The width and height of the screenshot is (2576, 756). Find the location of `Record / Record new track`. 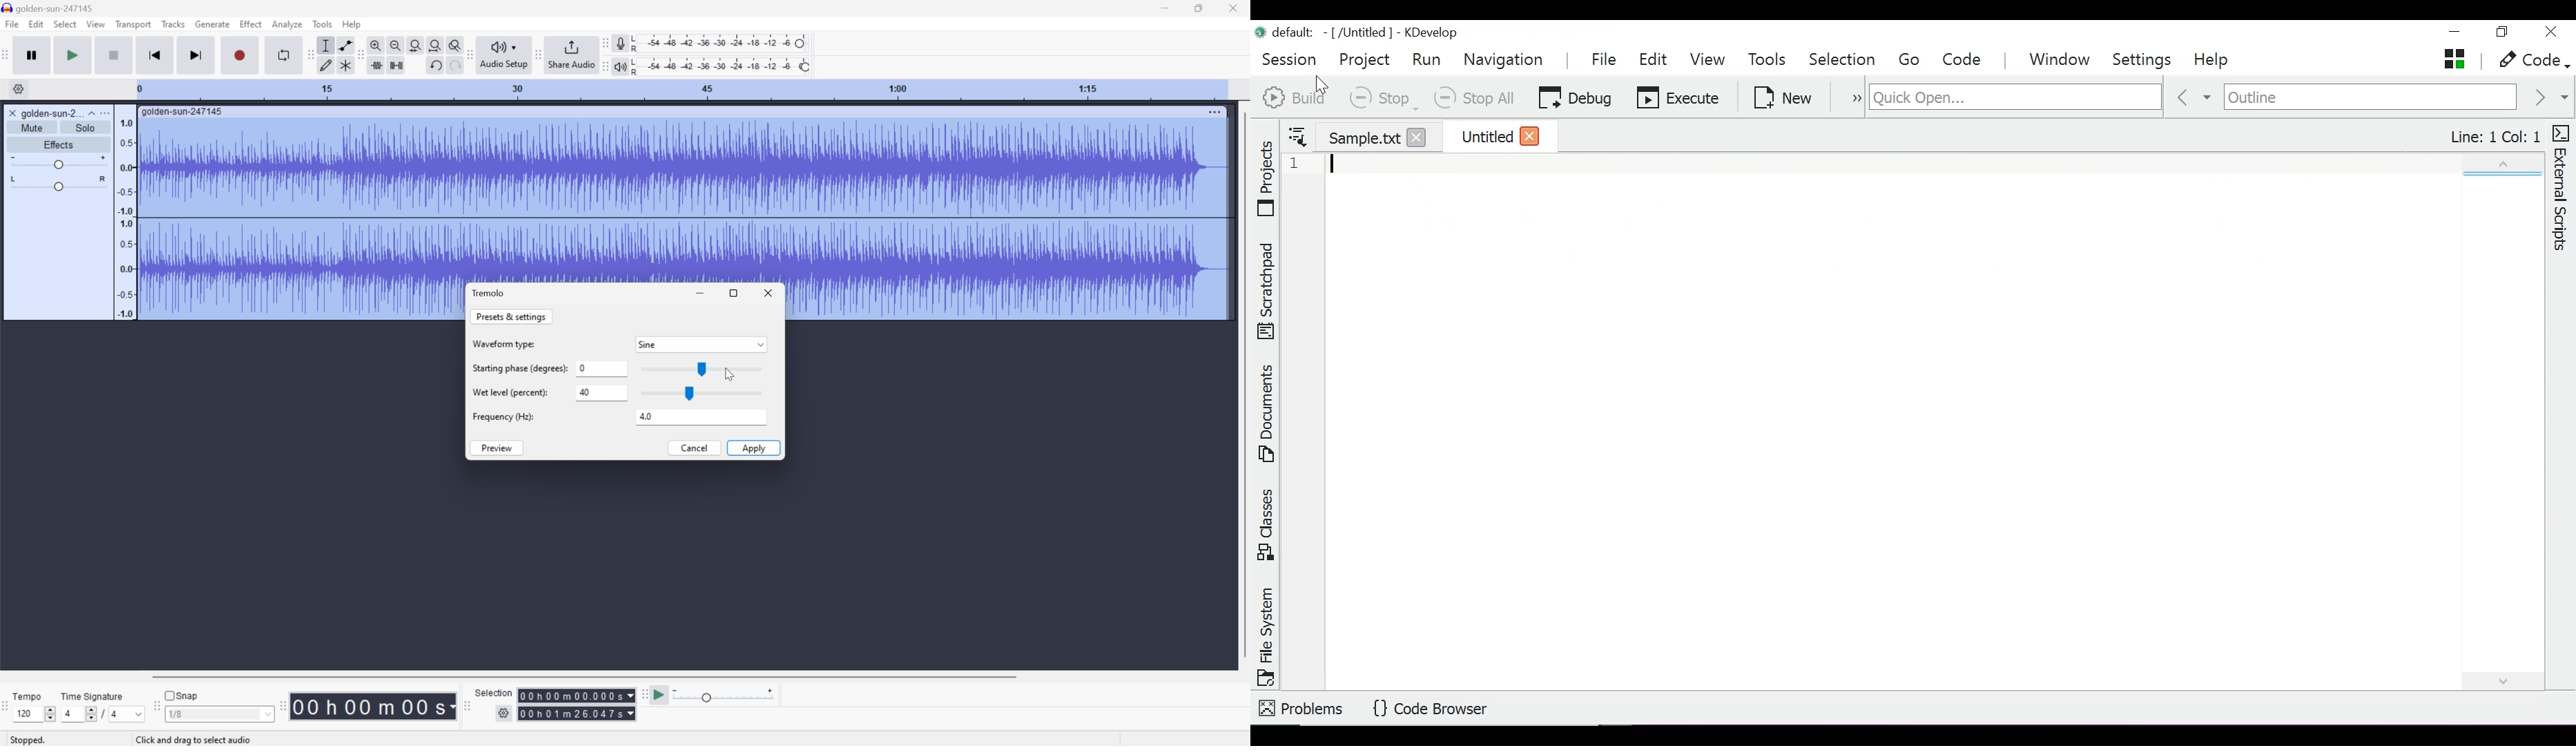

Record / Record new track is located at coordinates (239, 55).